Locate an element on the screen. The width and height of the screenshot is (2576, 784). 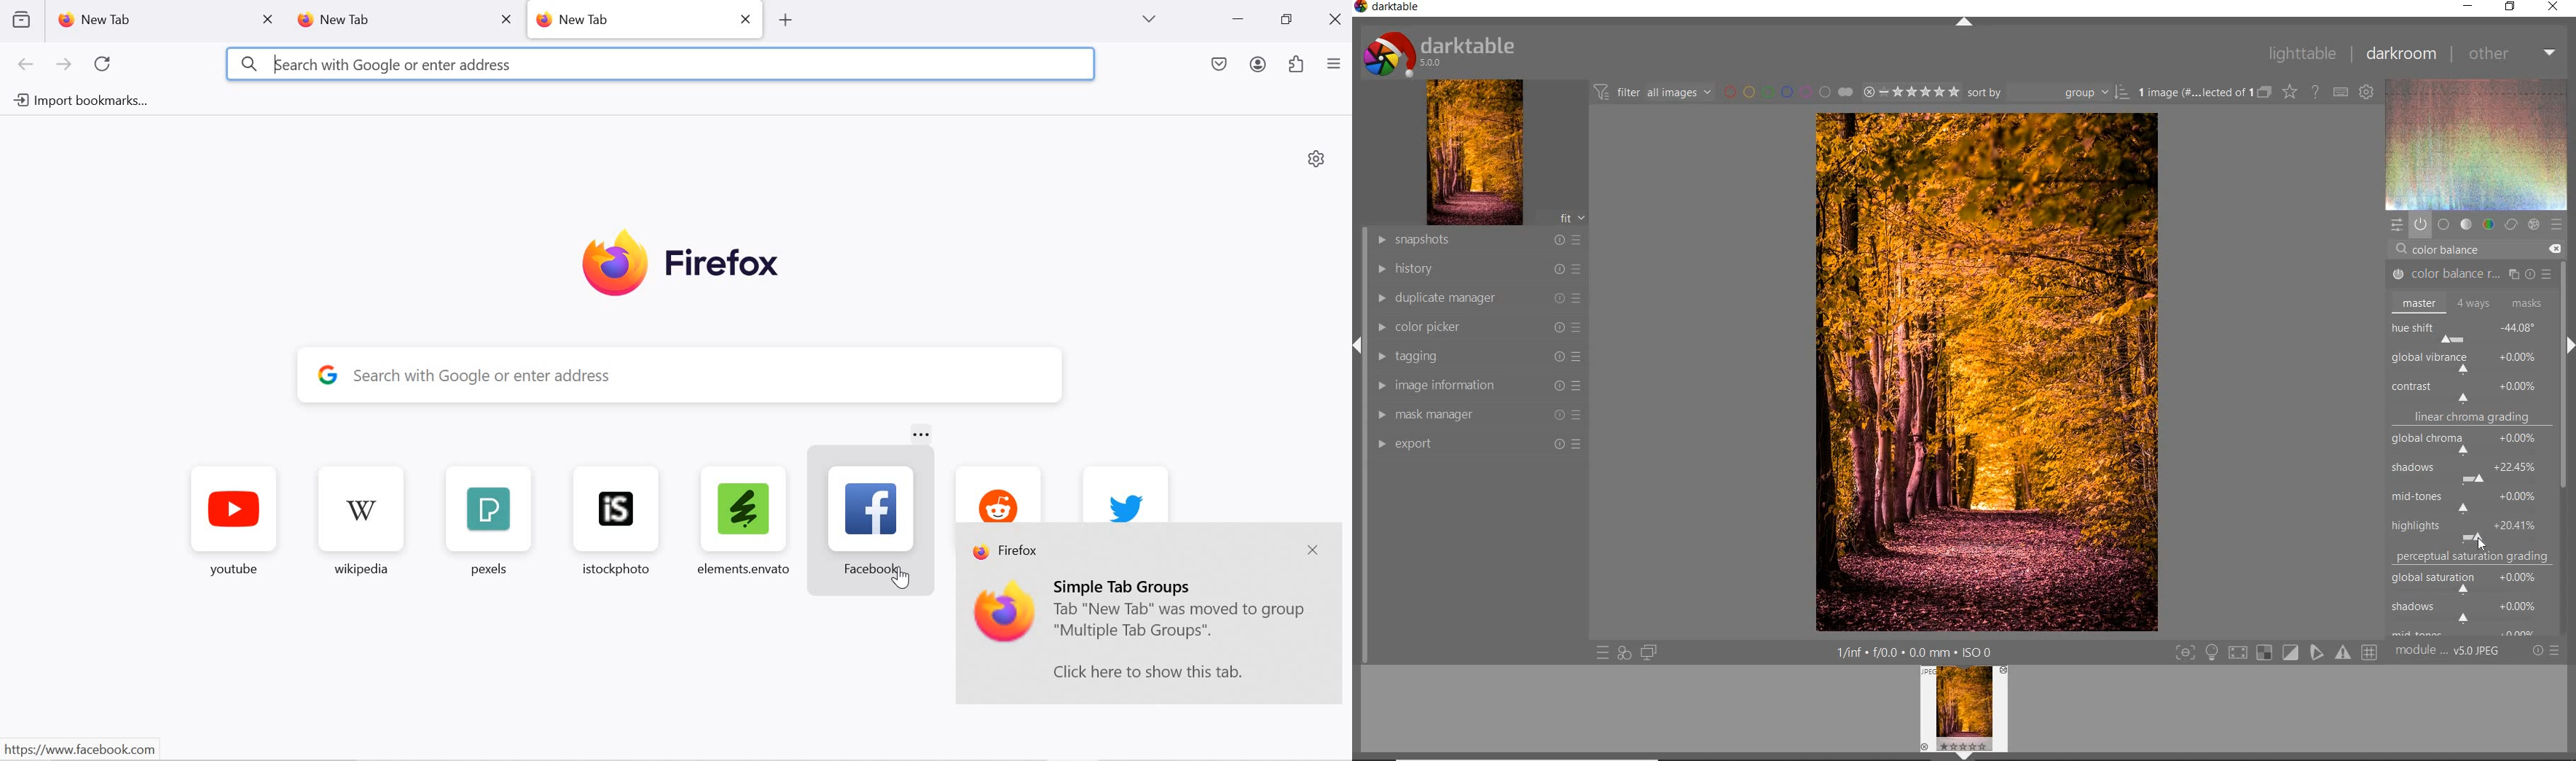
CURSOR POSITION is located at coordinates (2477, 539).